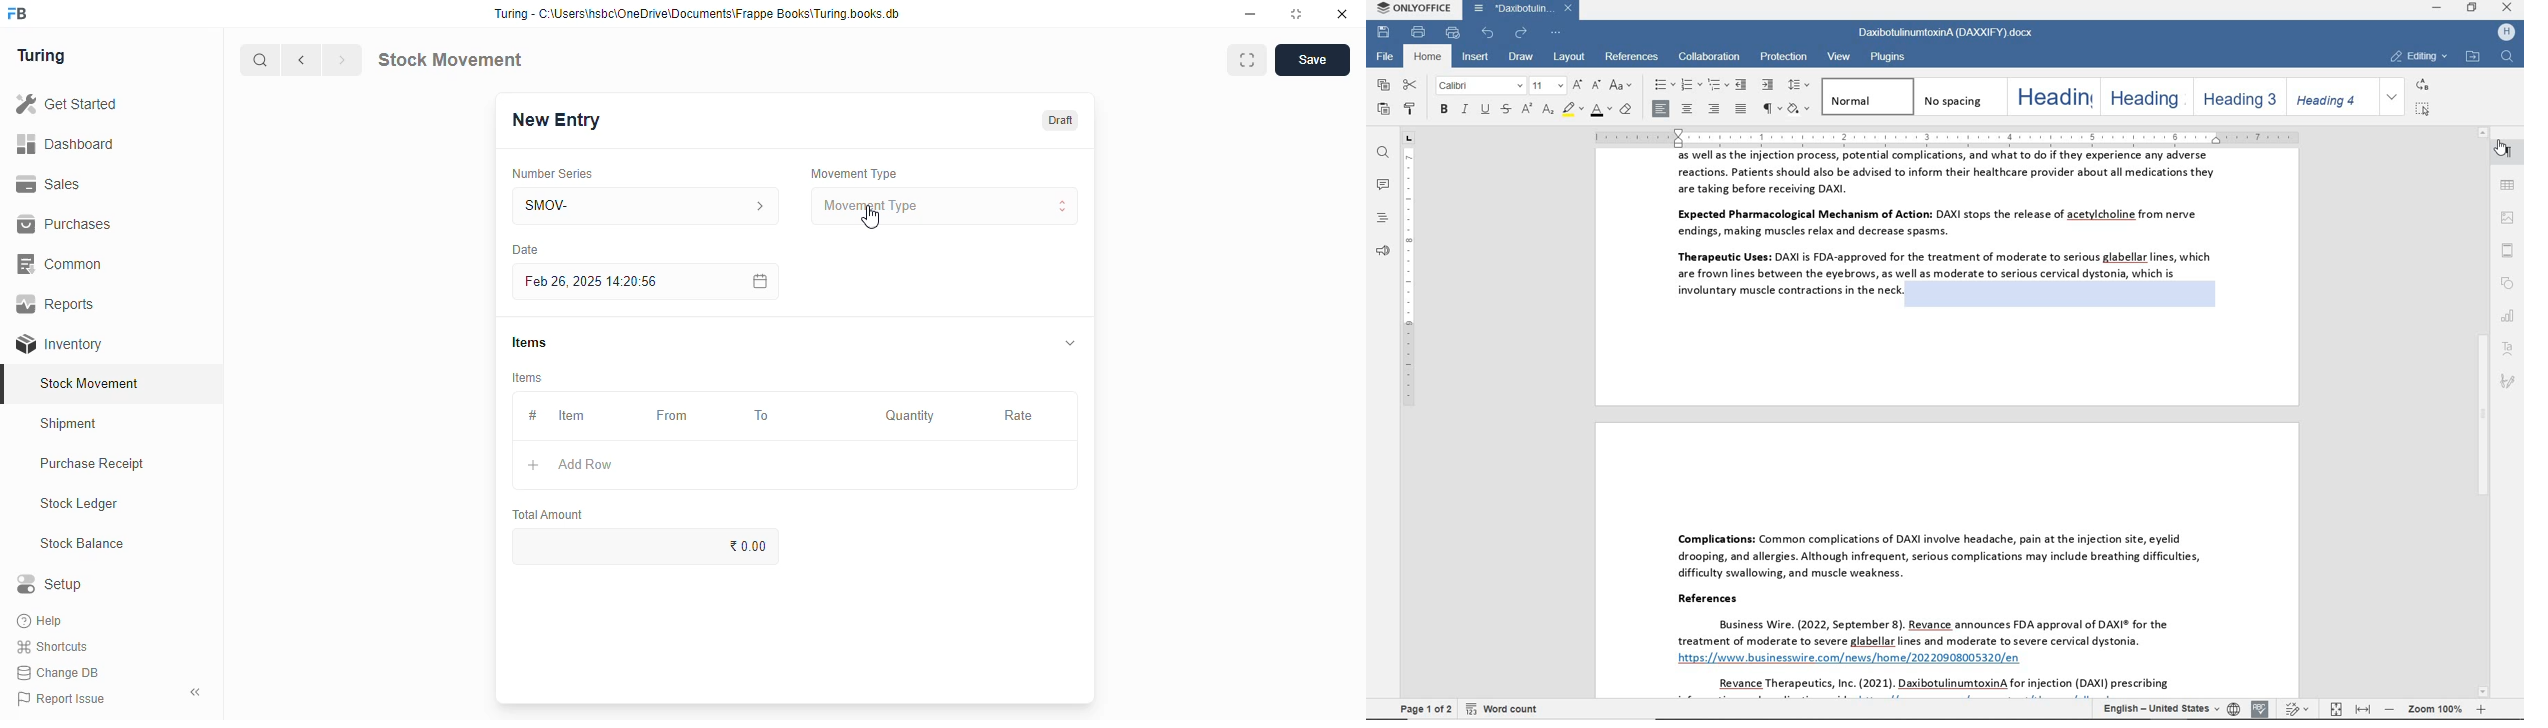  I want to click on #, so click(533, 416).